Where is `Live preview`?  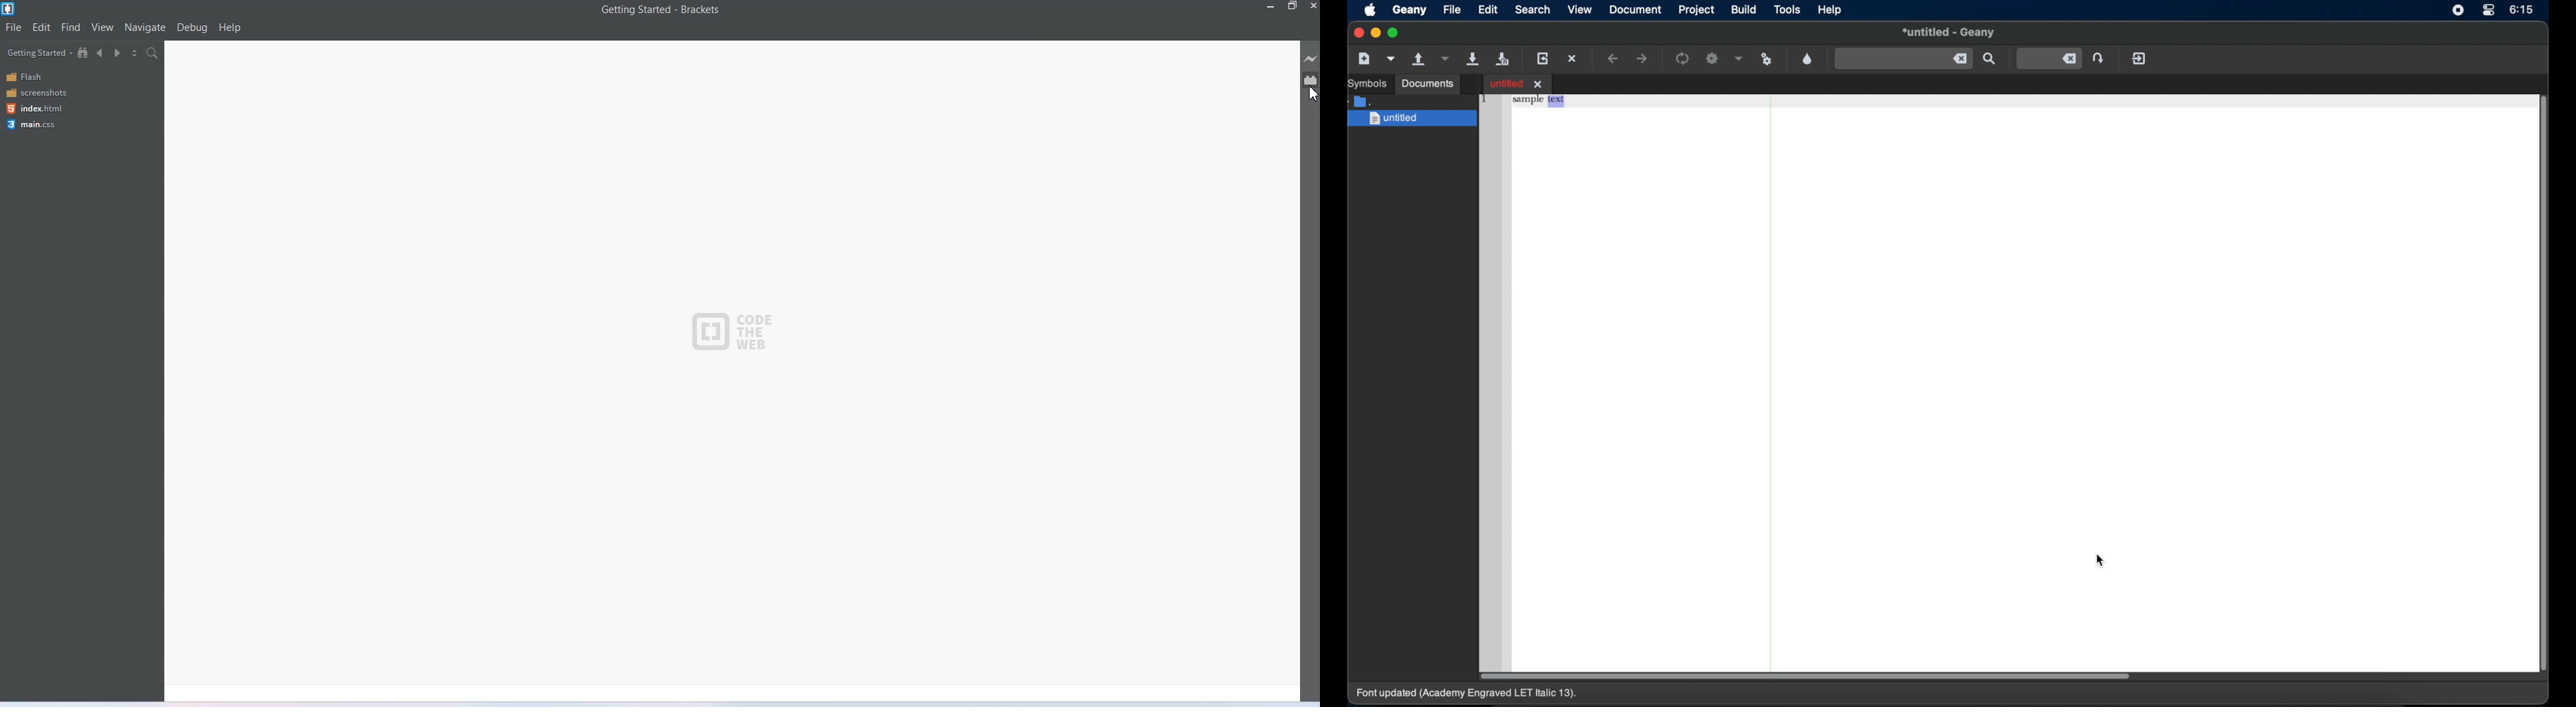
Live preview is located at coordinates (1312, 58).